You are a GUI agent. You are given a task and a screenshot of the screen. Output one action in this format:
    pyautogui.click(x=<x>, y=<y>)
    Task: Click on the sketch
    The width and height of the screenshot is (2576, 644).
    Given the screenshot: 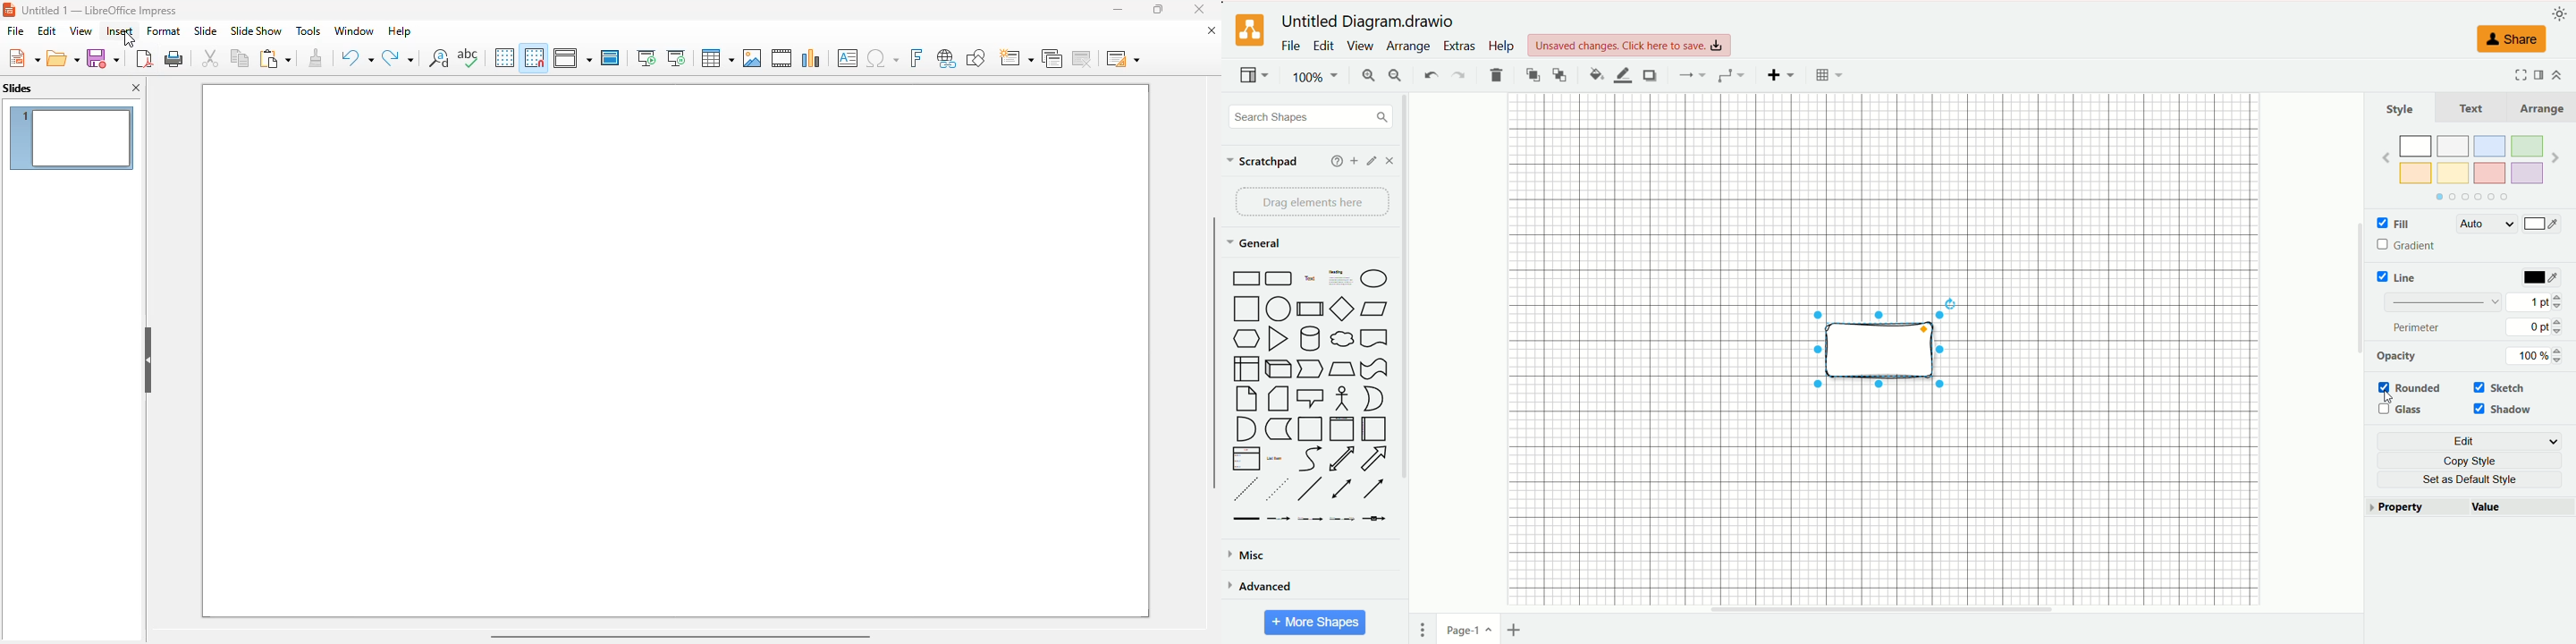 What is the action you would take?
    pyautogui.click(x=2507, y=388)
    